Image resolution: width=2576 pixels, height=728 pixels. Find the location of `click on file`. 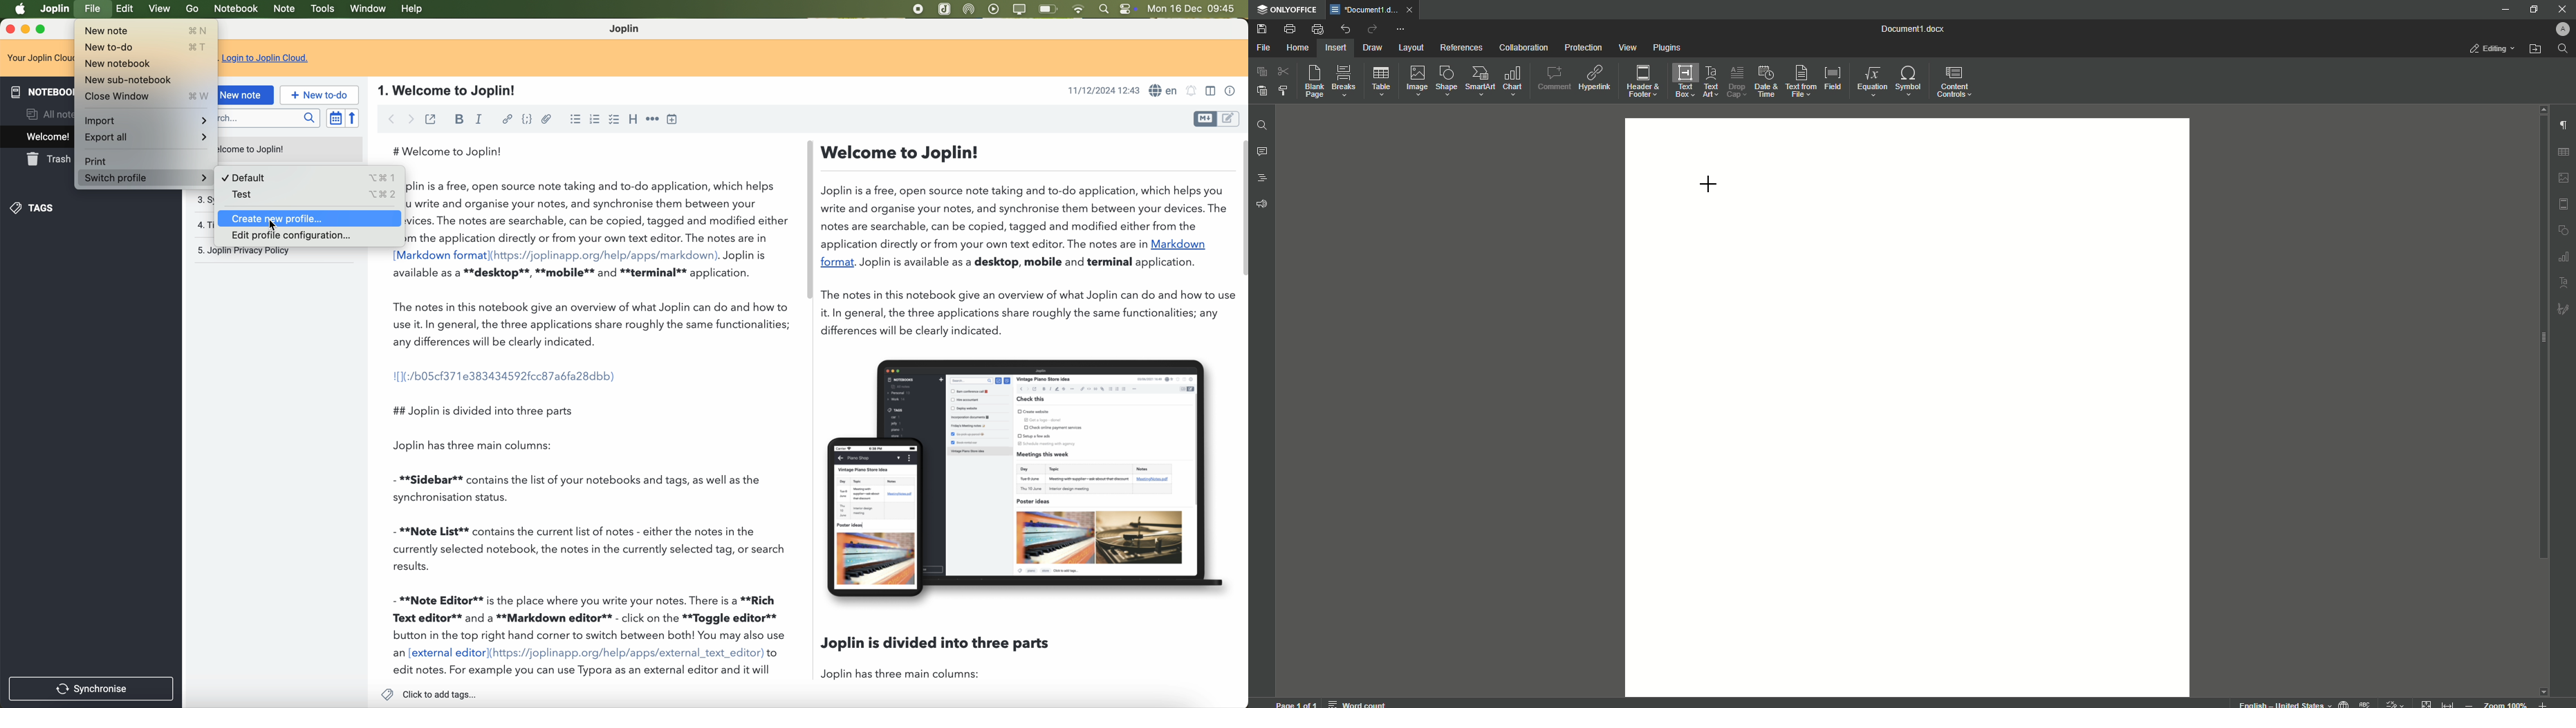

click on file is located at coordinates (94, 10).